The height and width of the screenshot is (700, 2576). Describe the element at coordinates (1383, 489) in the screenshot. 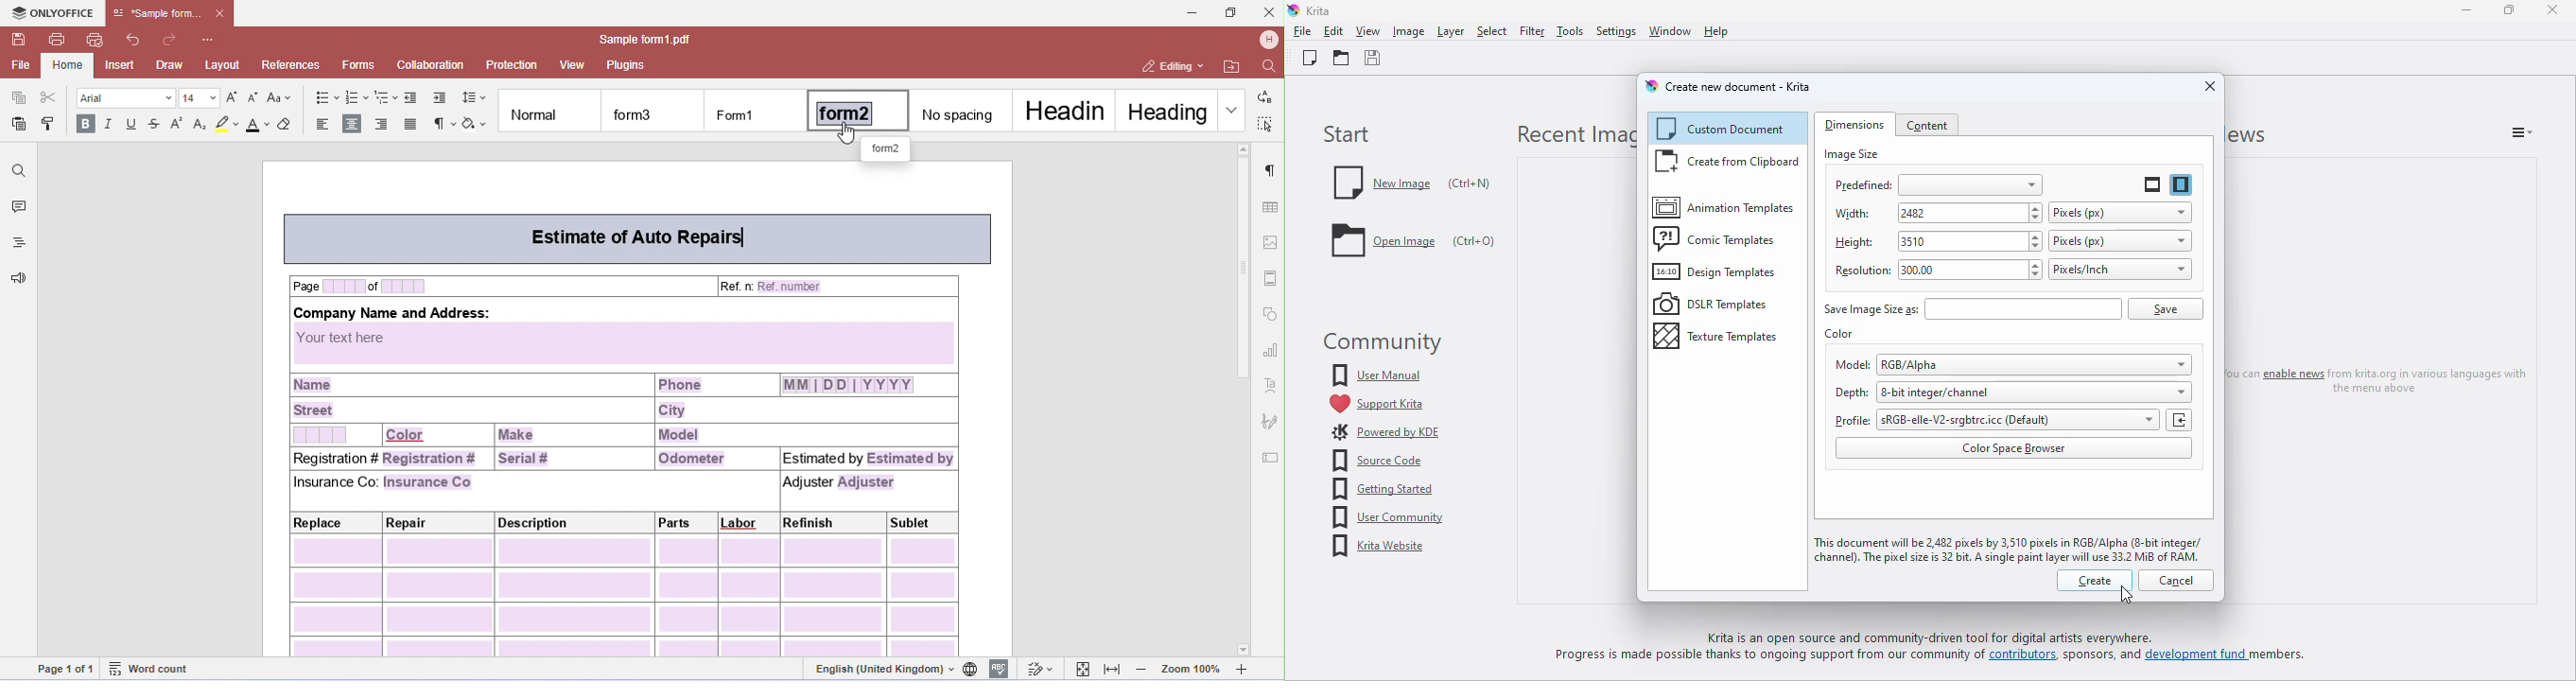

I see `getting started` at that location.